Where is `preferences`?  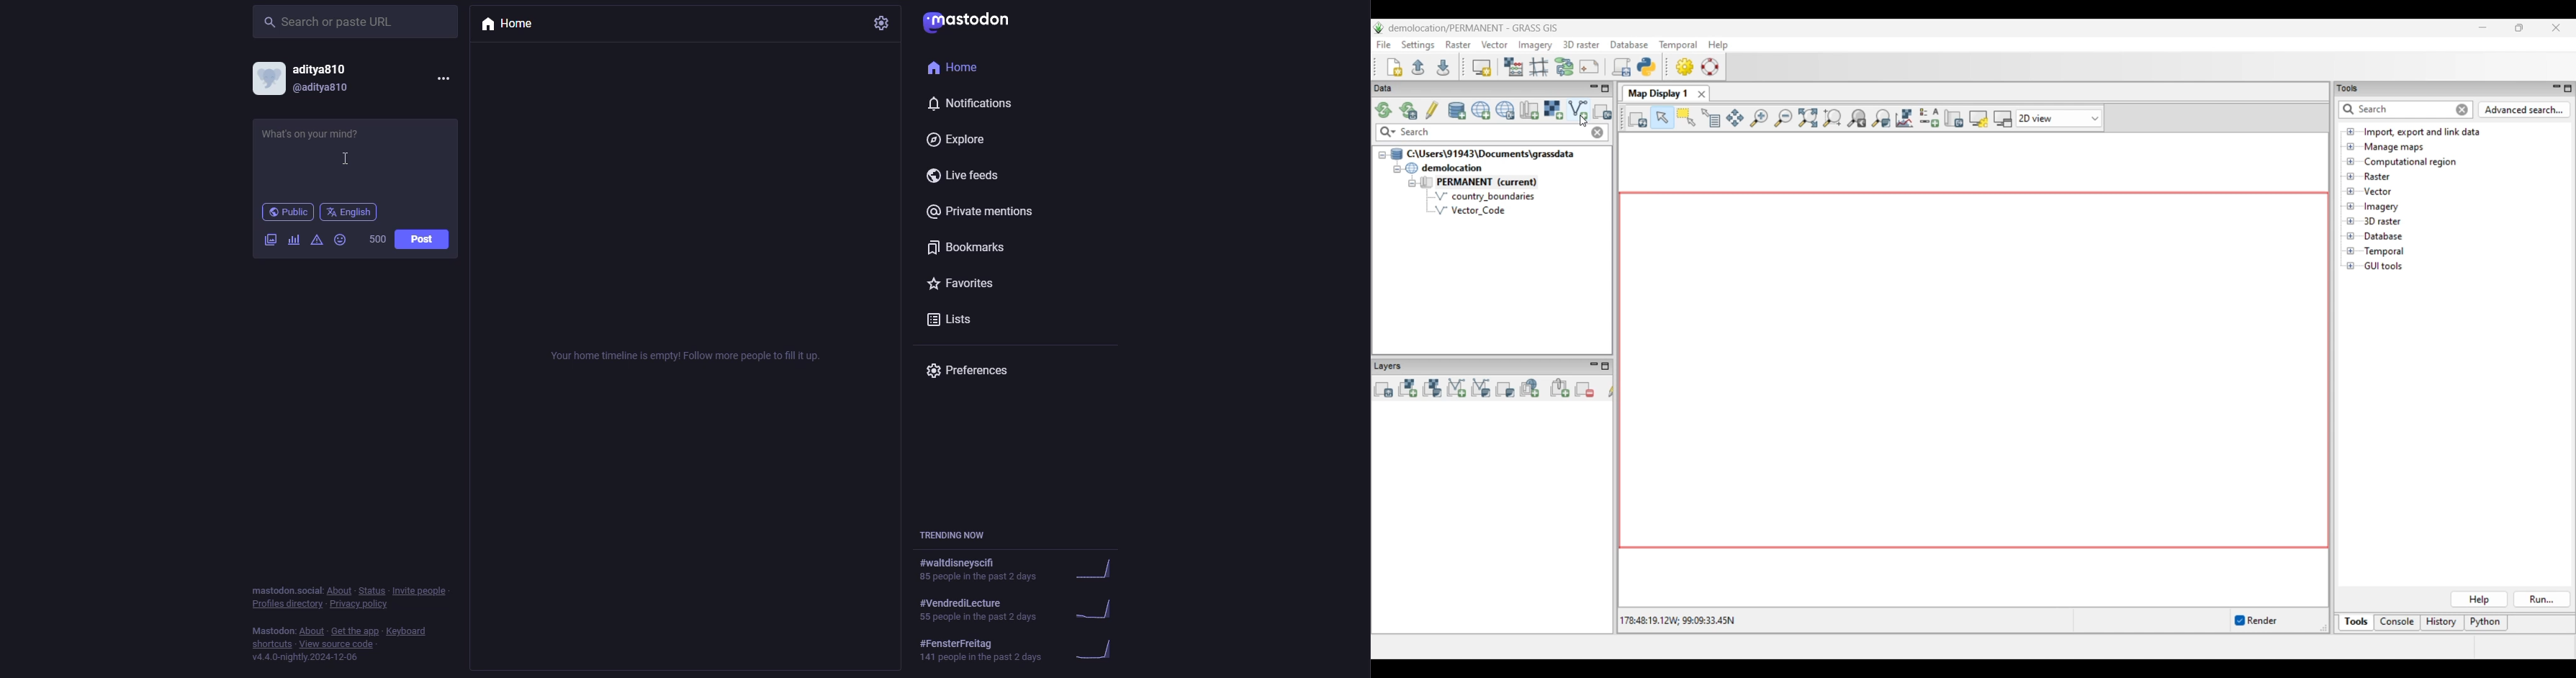 preferences is located at coordinates (971, 374).